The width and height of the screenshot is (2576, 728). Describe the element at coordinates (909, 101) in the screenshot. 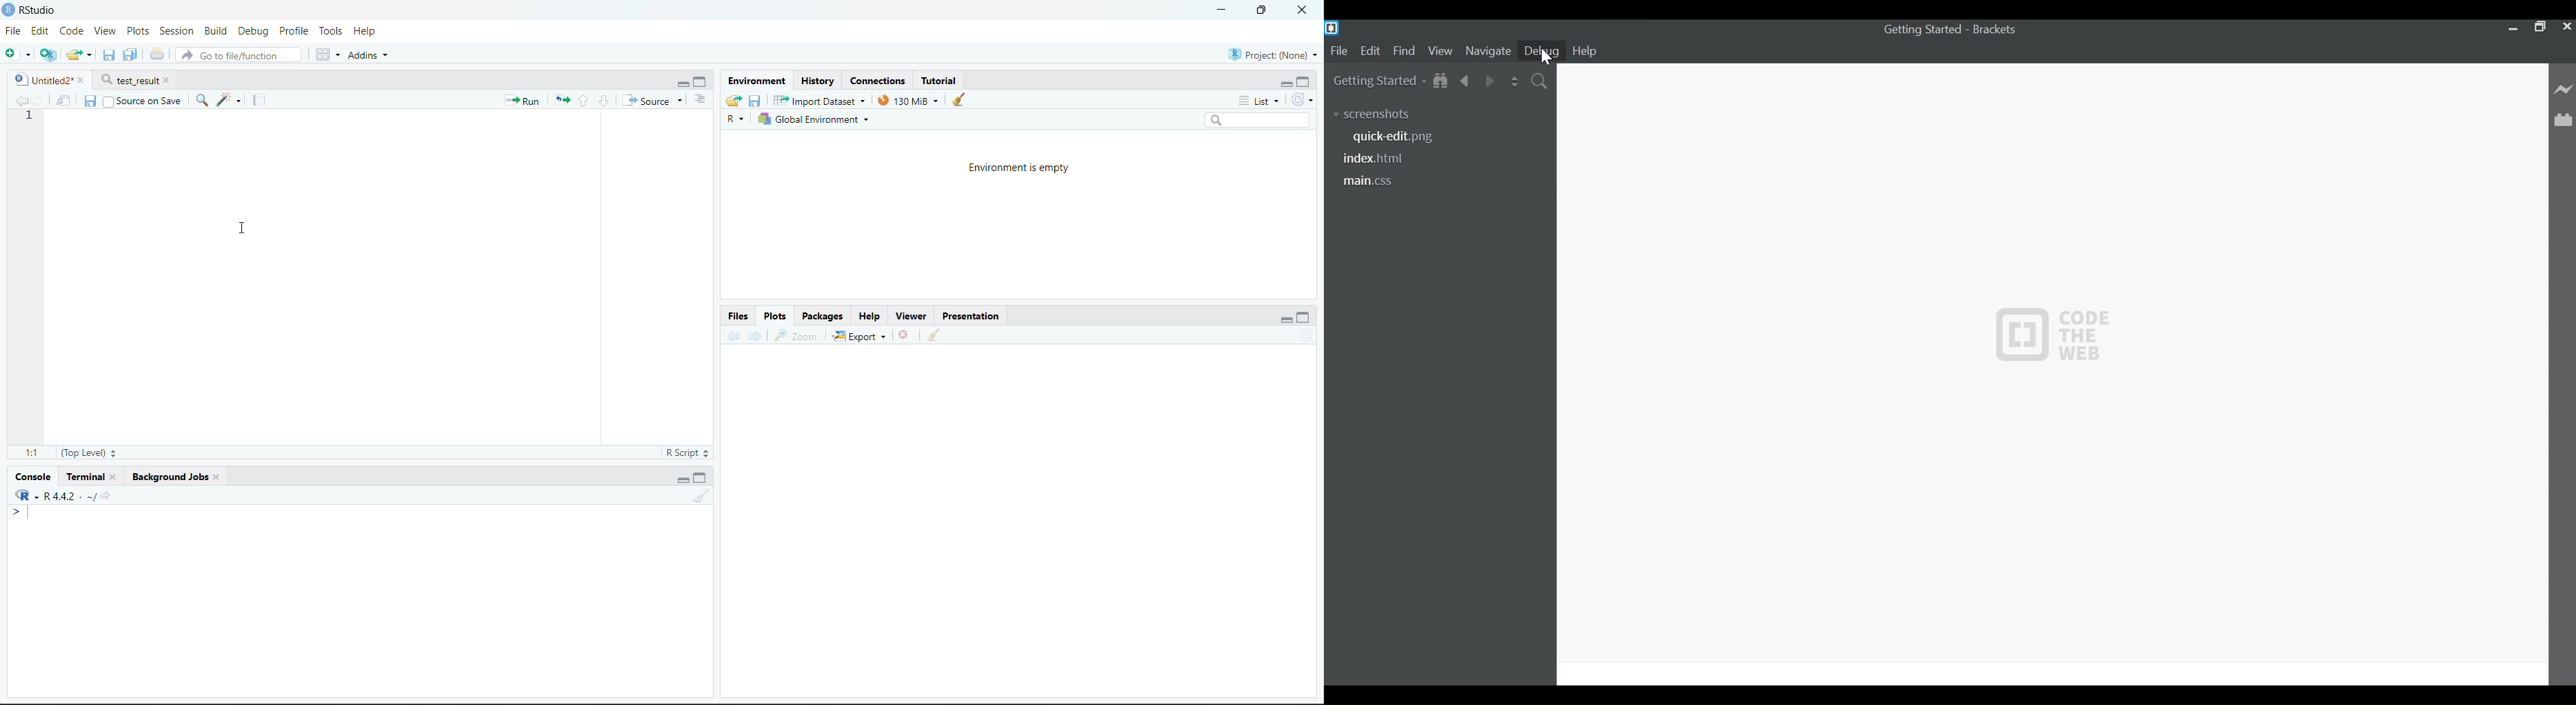

I see `130kib used by R session (Source: Windows System)` at that location.